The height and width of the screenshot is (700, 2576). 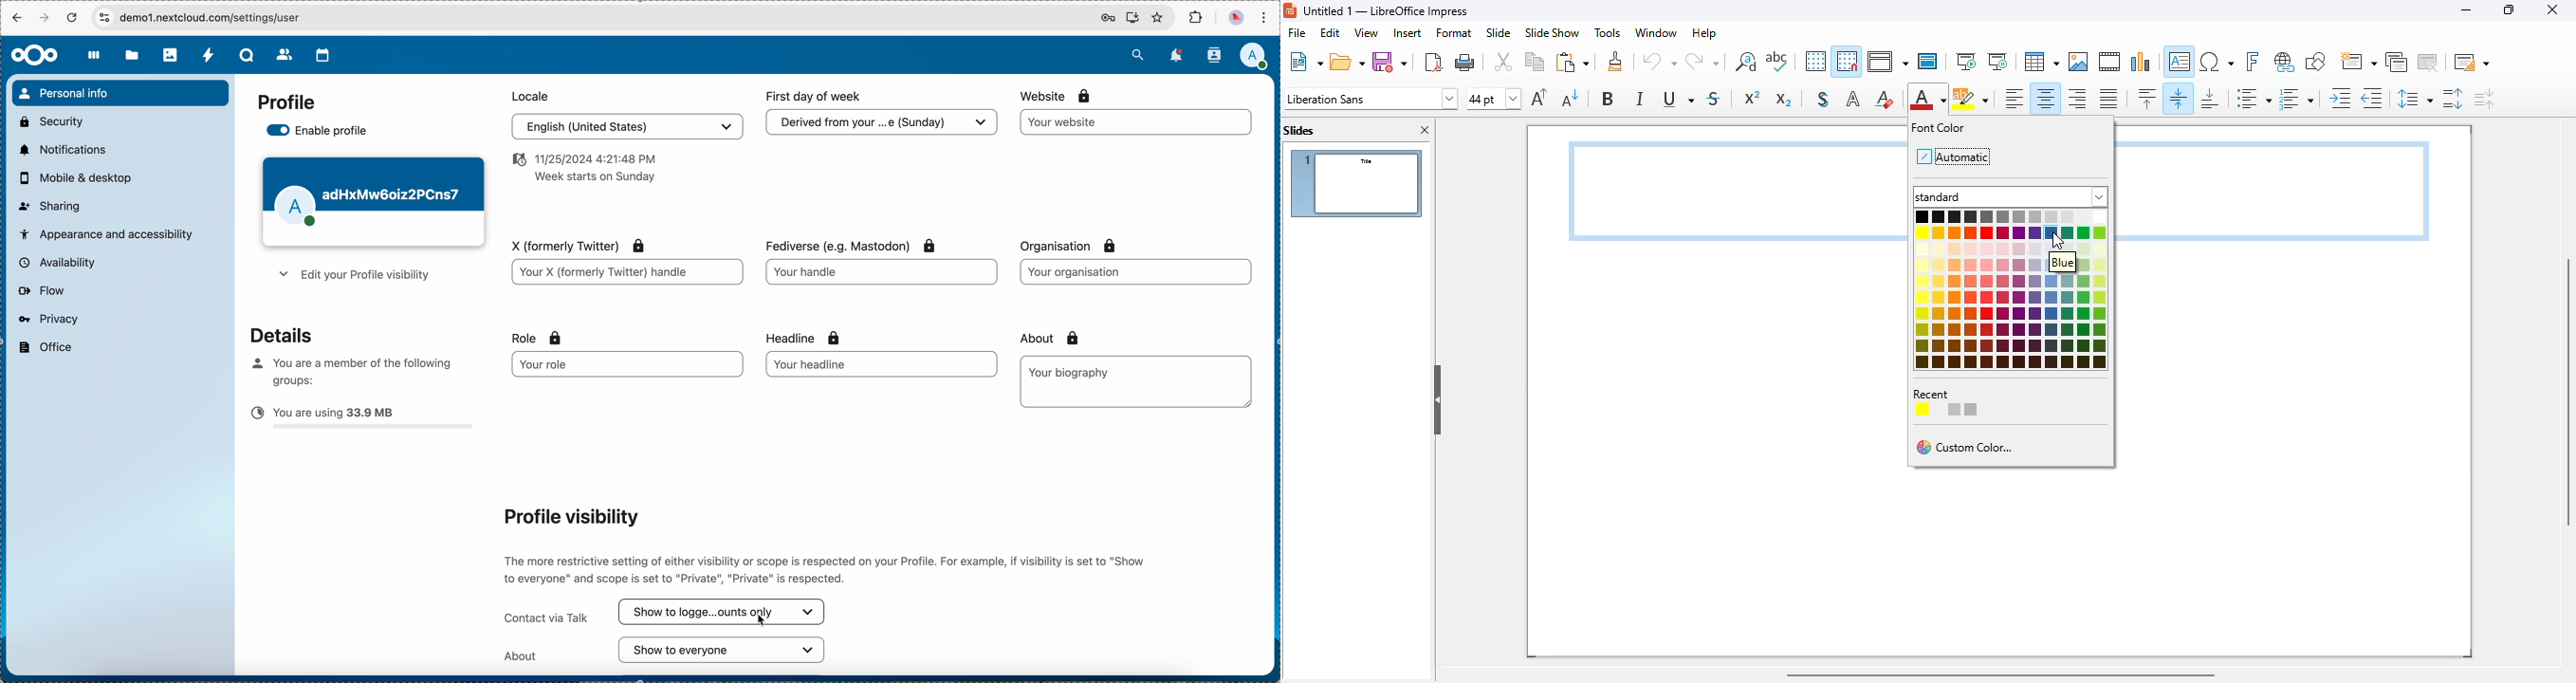 What do you see at coordinates (34, 55) in the screenshot?
I see `Nextcloud logo` at bounding box center [34, 55].